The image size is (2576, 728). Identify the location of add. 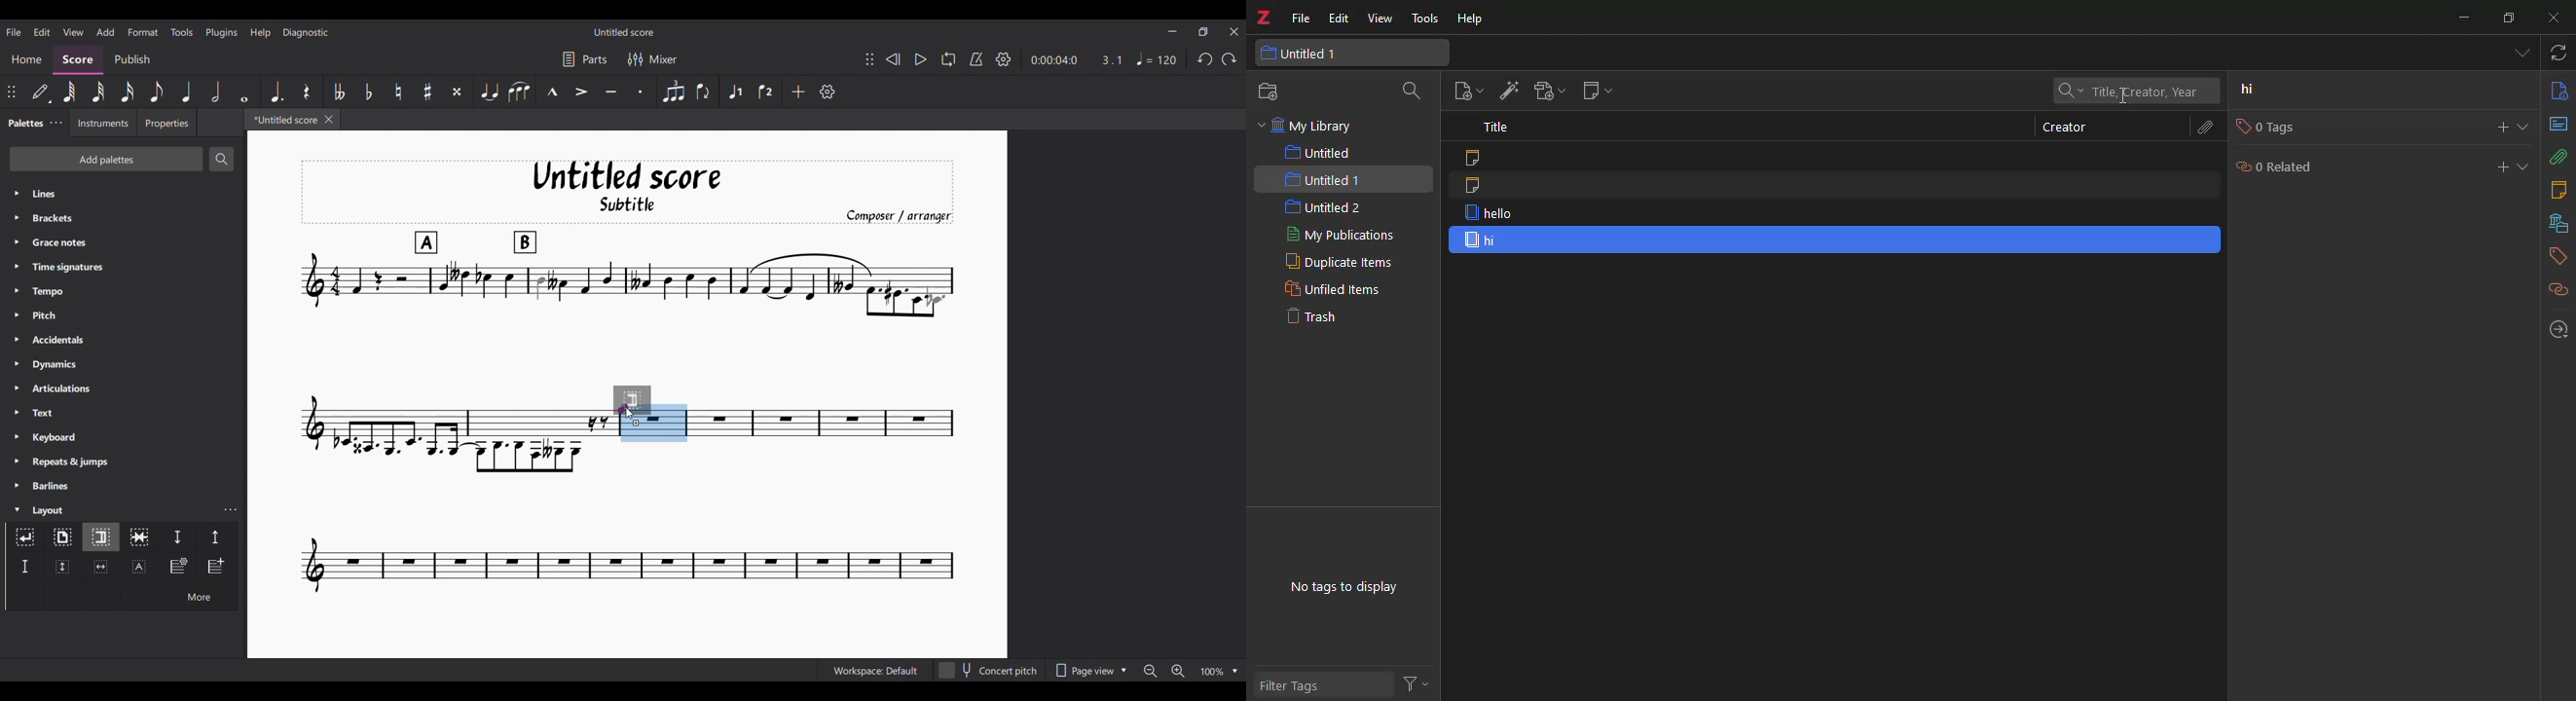
(2493, 127).